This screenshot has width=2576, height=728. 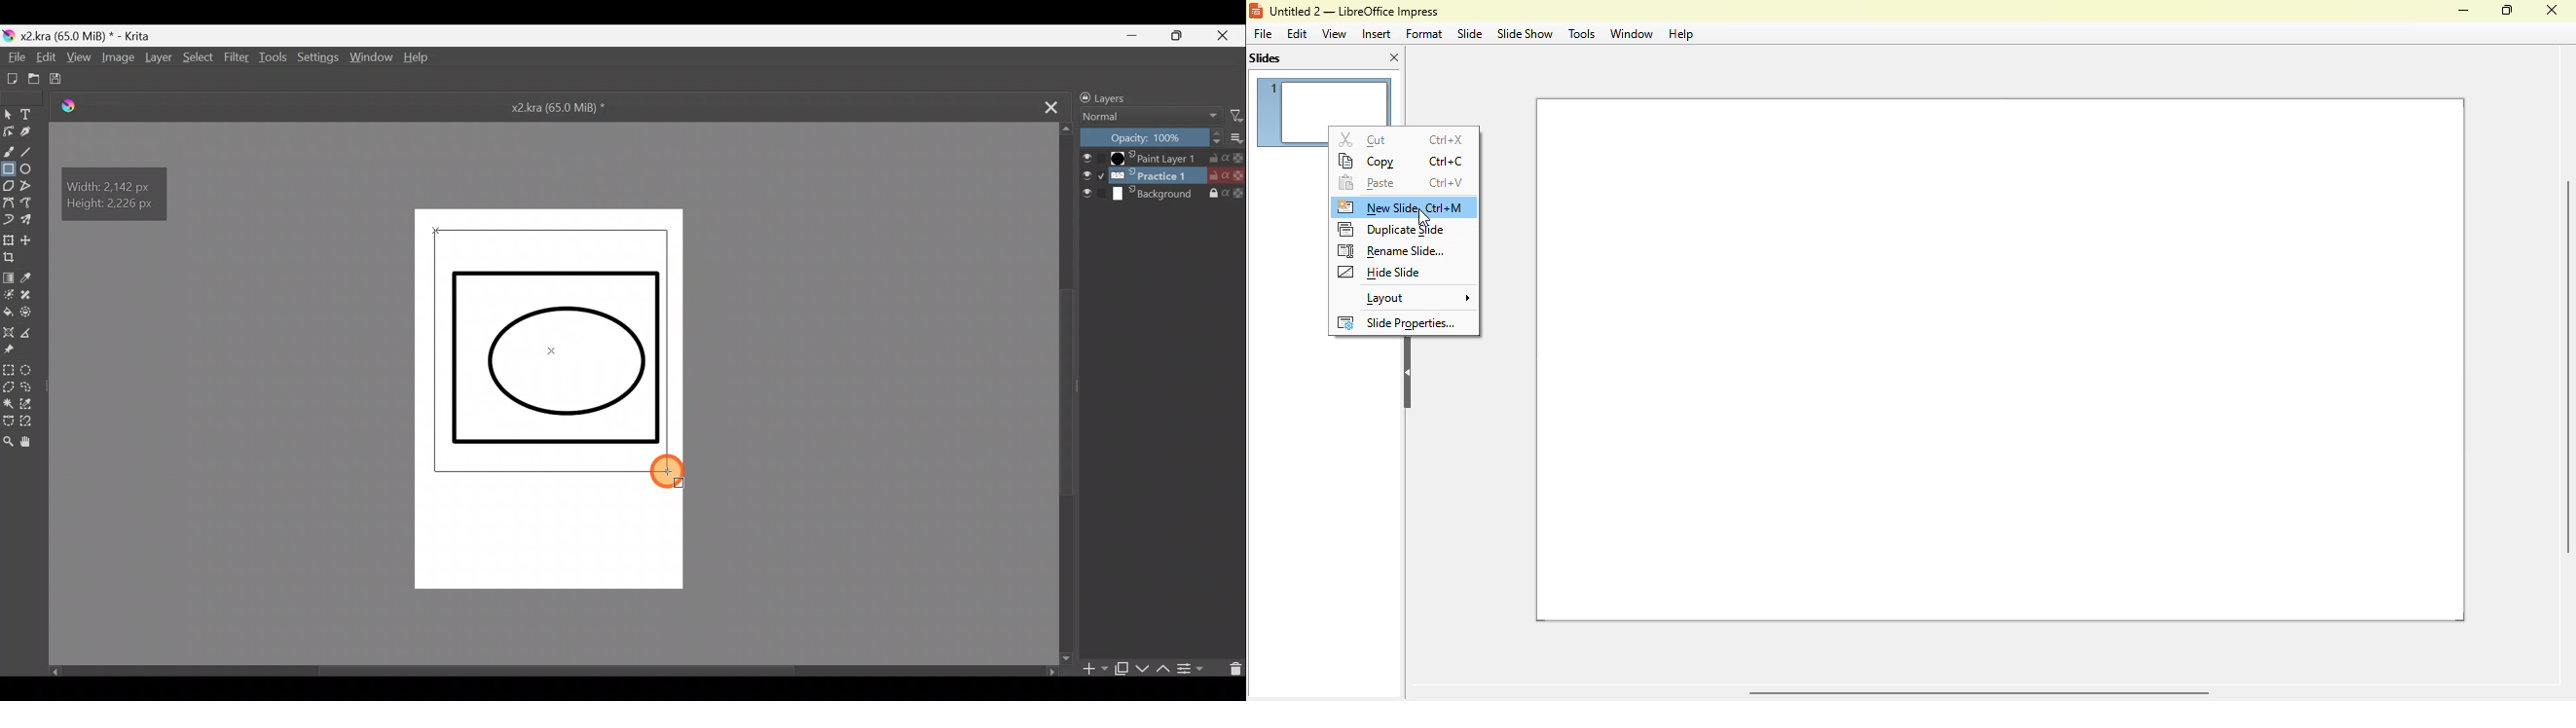 What do you see at coordinates (1407, 372) in the screenshot?
I see `hide` at bounding box center [1407, 372].